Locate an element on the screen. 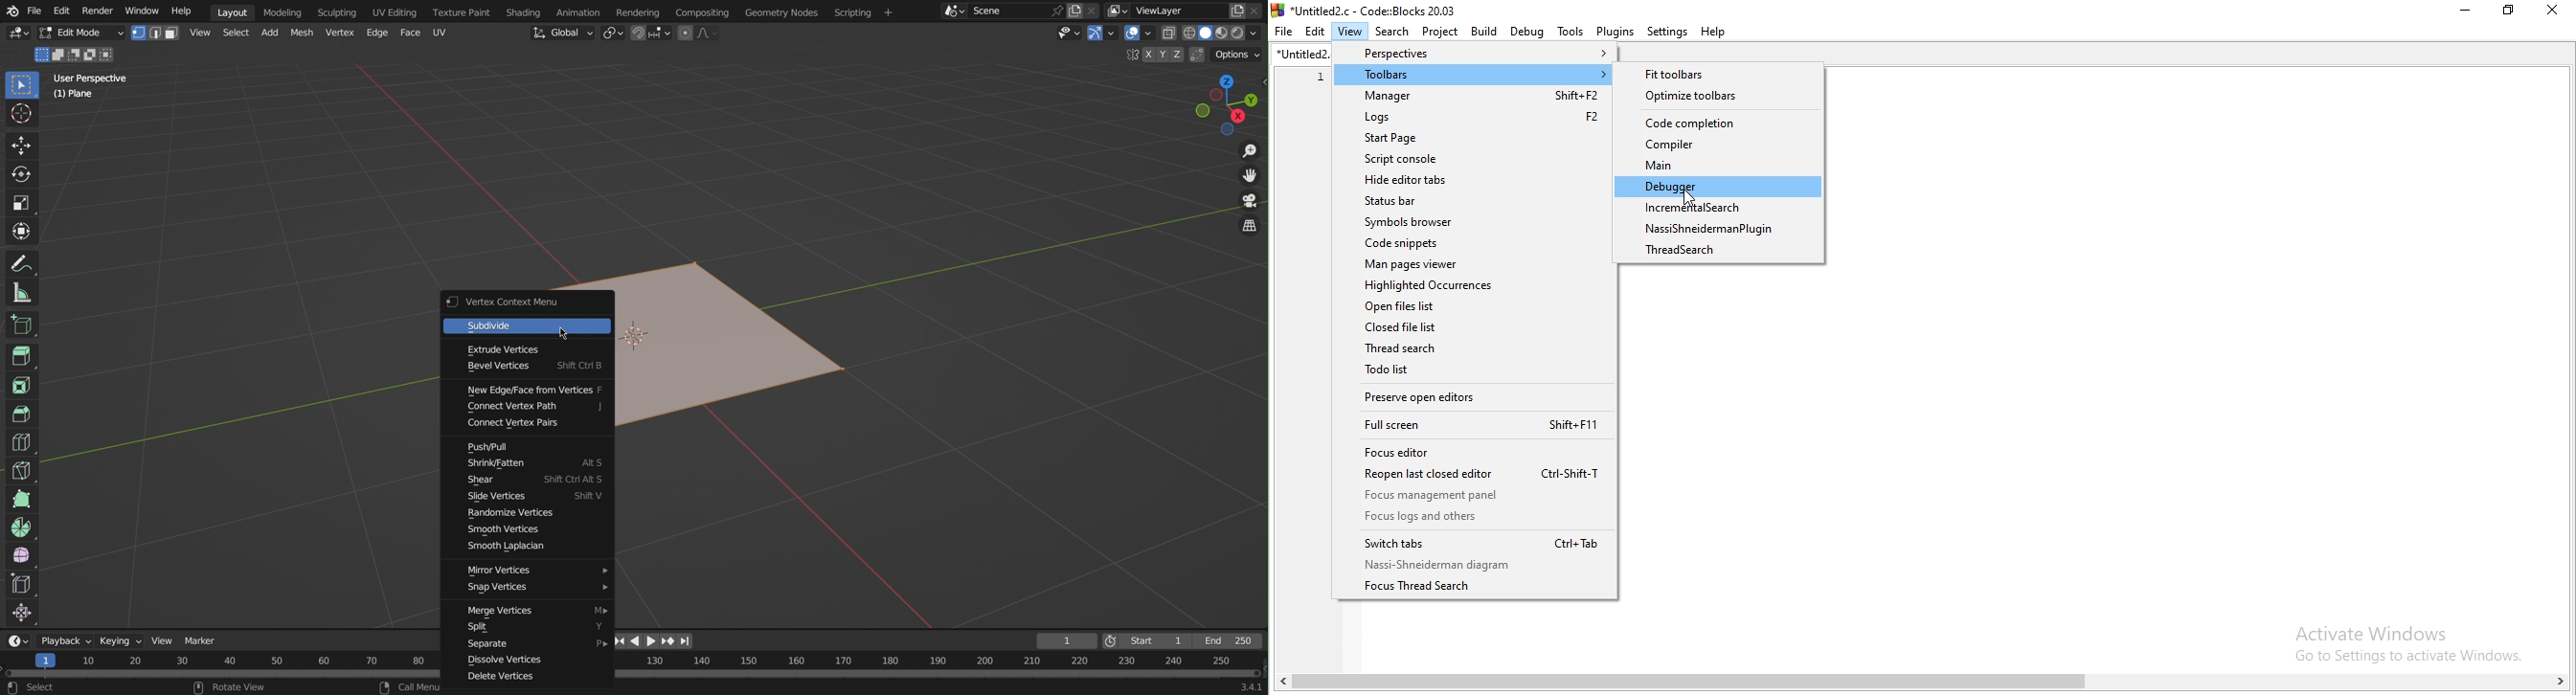 Image resolution: width=2576 pixels, height=700 pixels. Mirror is located at coordinates (1130, 56).